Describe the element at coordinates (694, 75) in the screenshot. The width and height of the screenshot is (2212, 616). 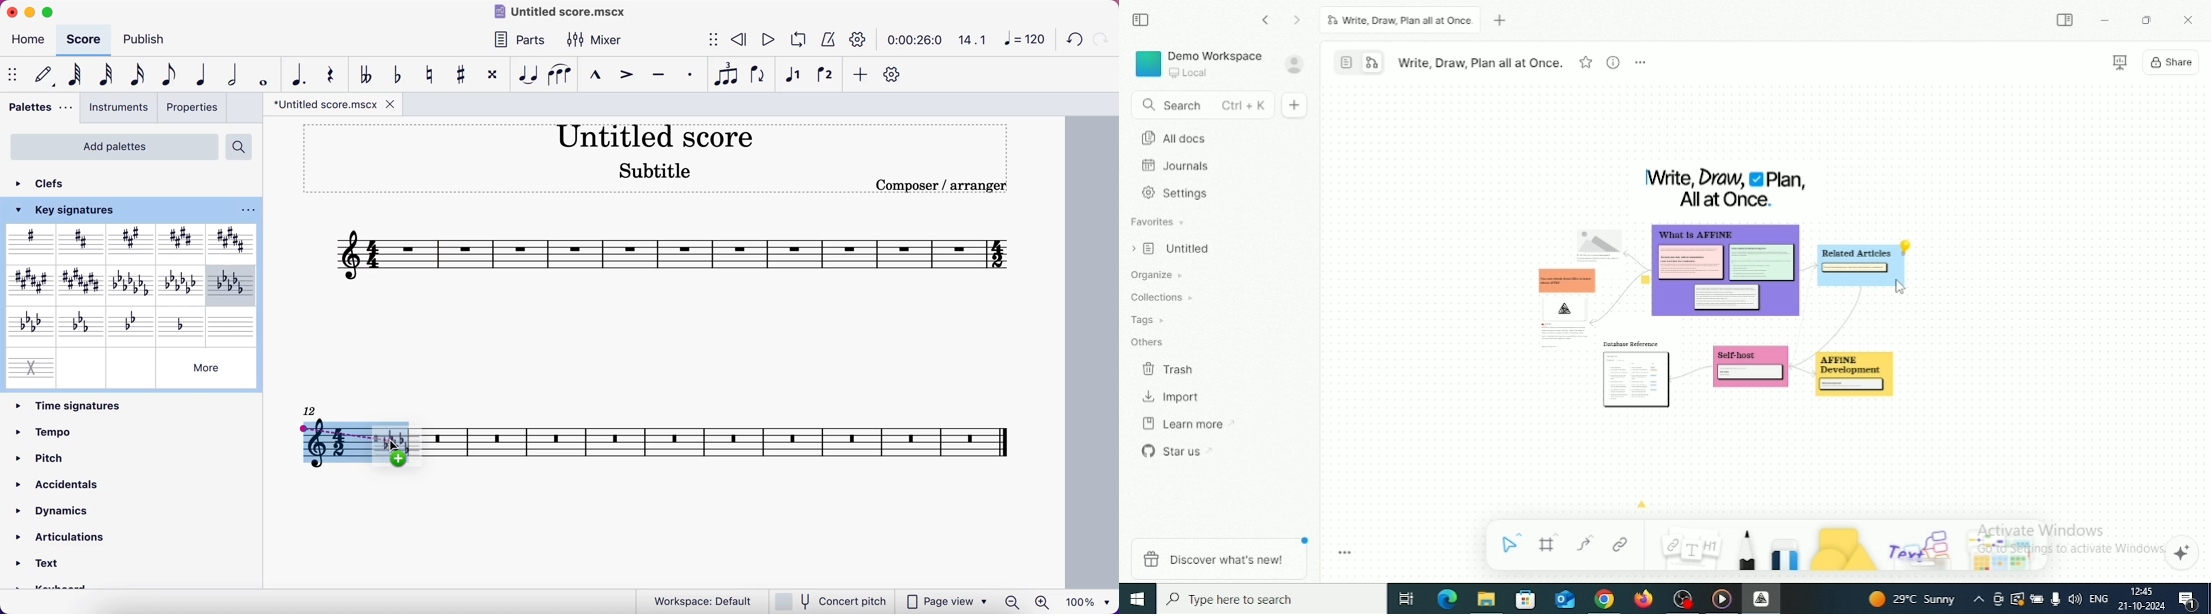
I see `staccato` at that location.